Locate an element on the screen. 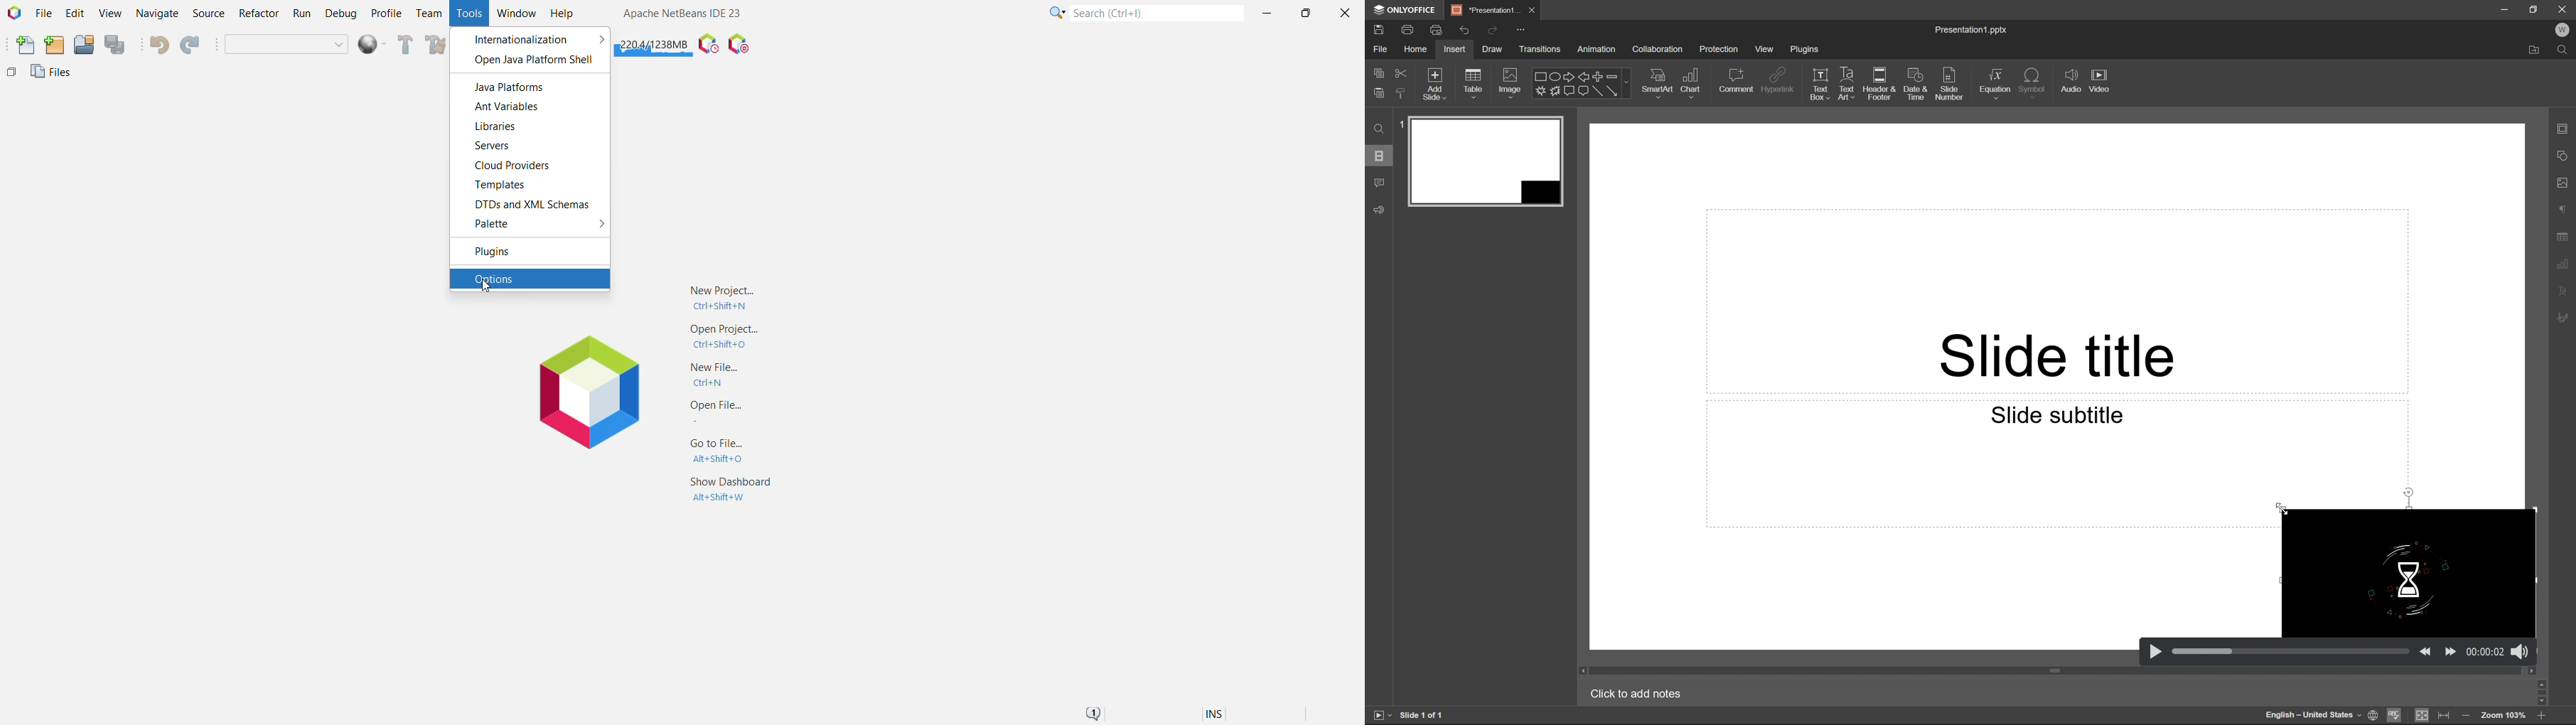 This screenshot has width=2576, height=728. spell checking is located at coordinates (2398, 716).